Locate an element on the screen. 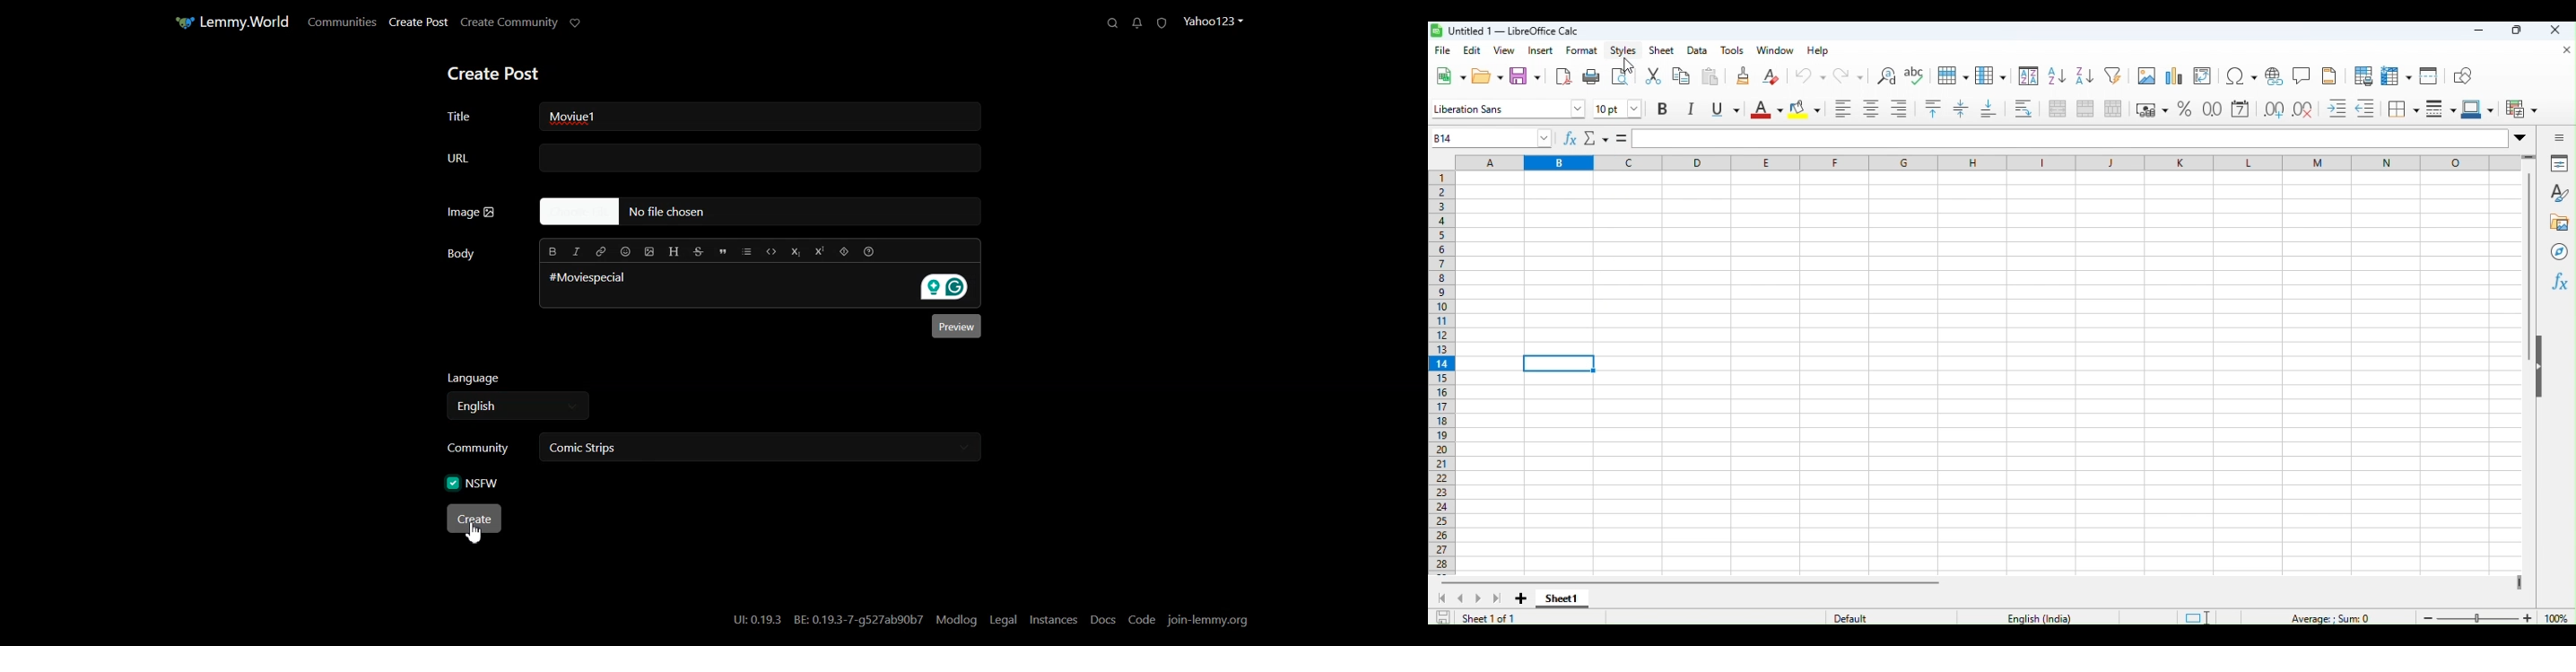   is located at coordinates (2363, 76).